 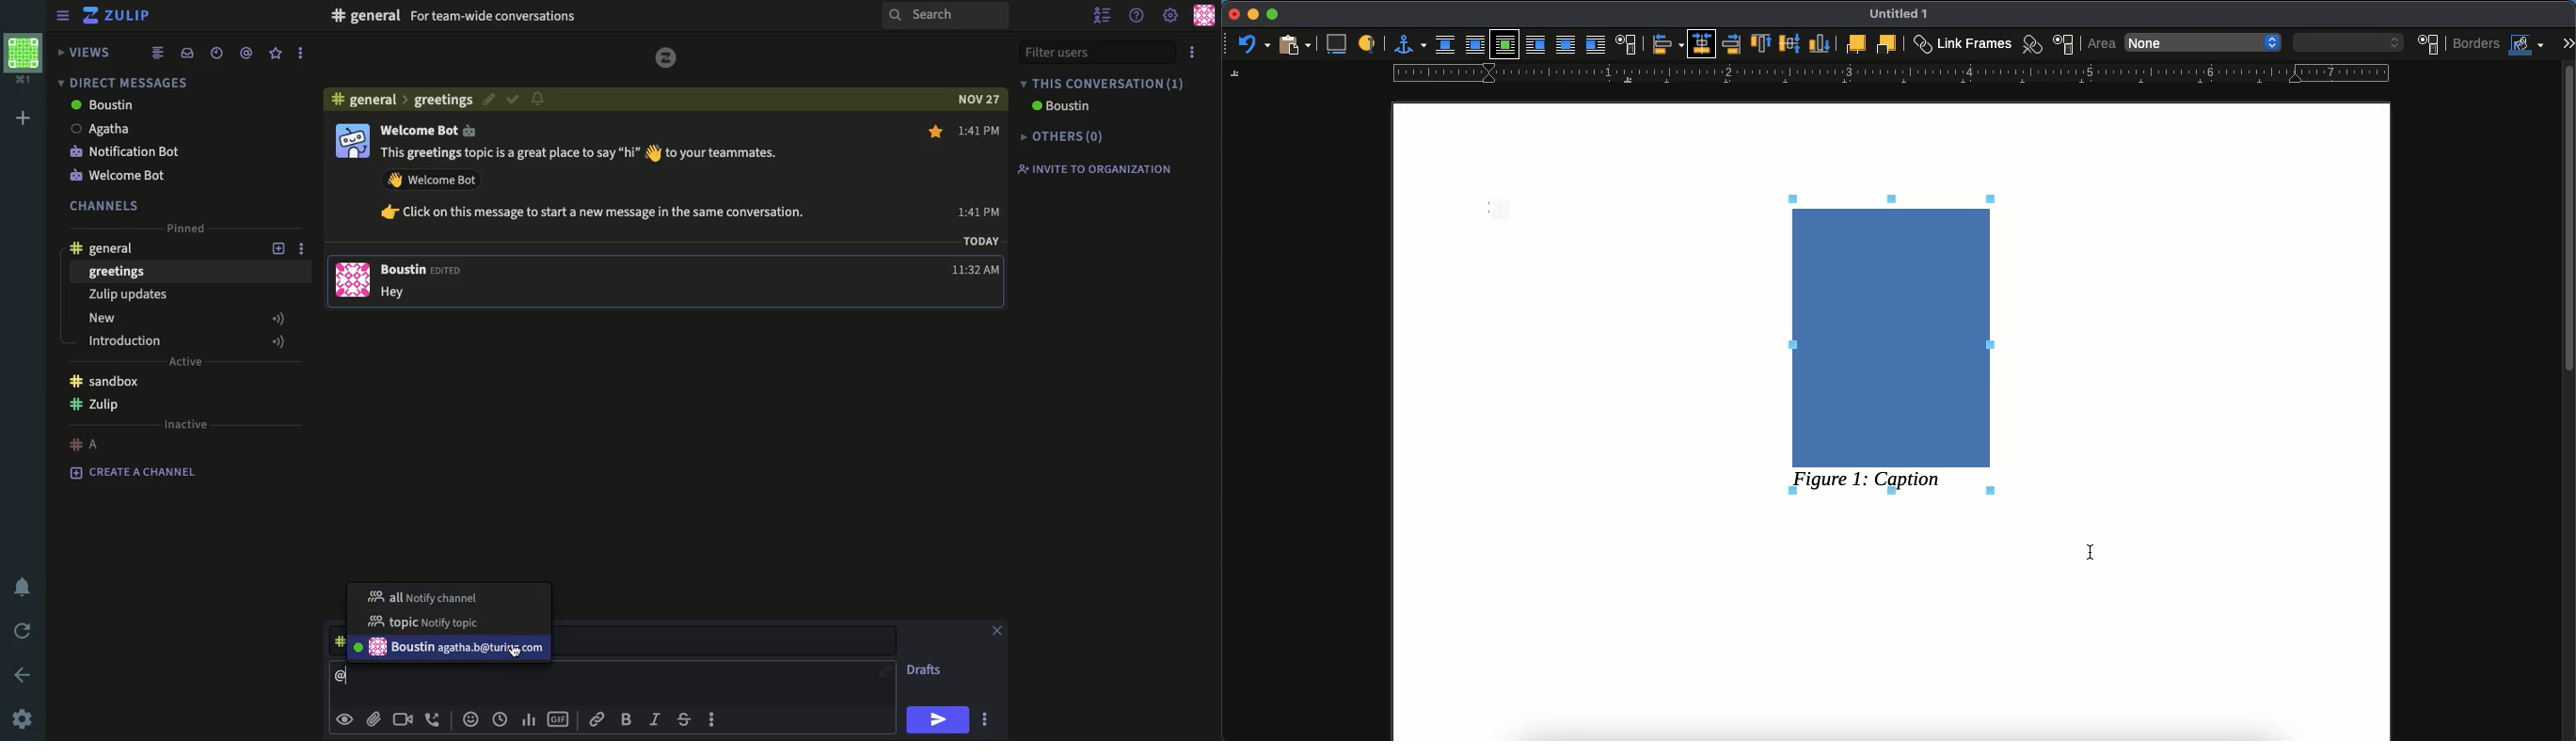 What do you see at coordinates (81, 52) in the screenshot?
I see `views` at bounding box center [81, 52].